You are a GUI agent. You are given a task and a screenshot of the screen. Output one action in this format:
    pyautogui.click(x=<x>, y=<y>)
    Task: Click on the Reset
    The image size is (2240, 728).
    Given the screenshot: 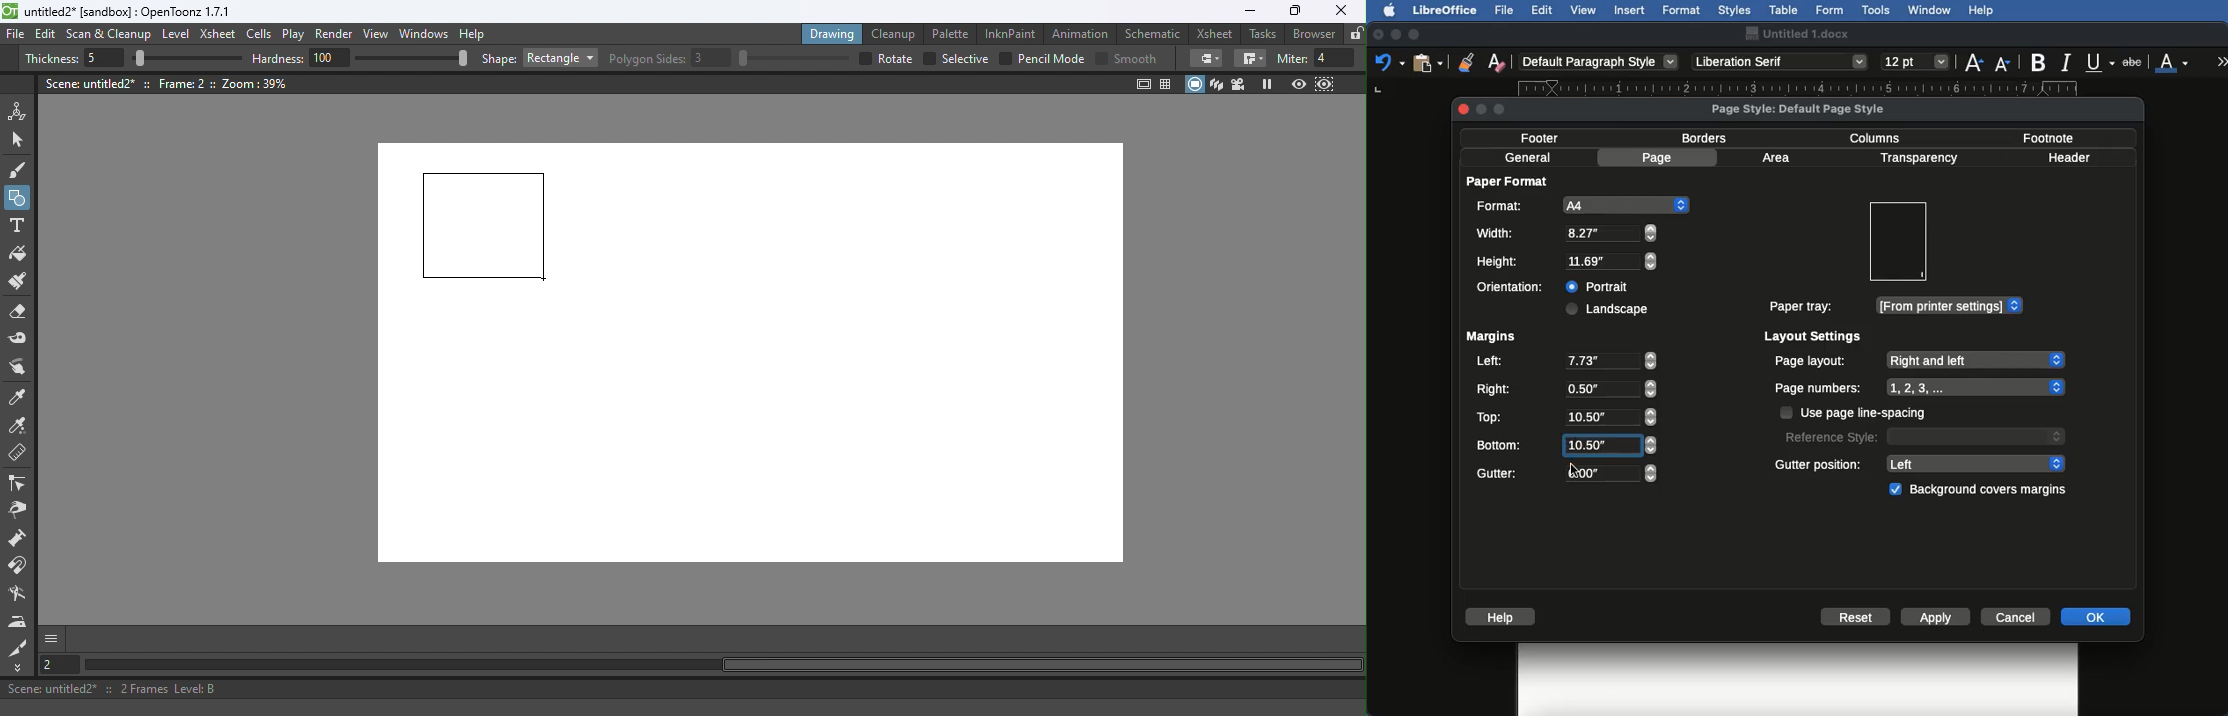 What is the action you would take?
    pyautogui.click(x=1856, y=618)
    